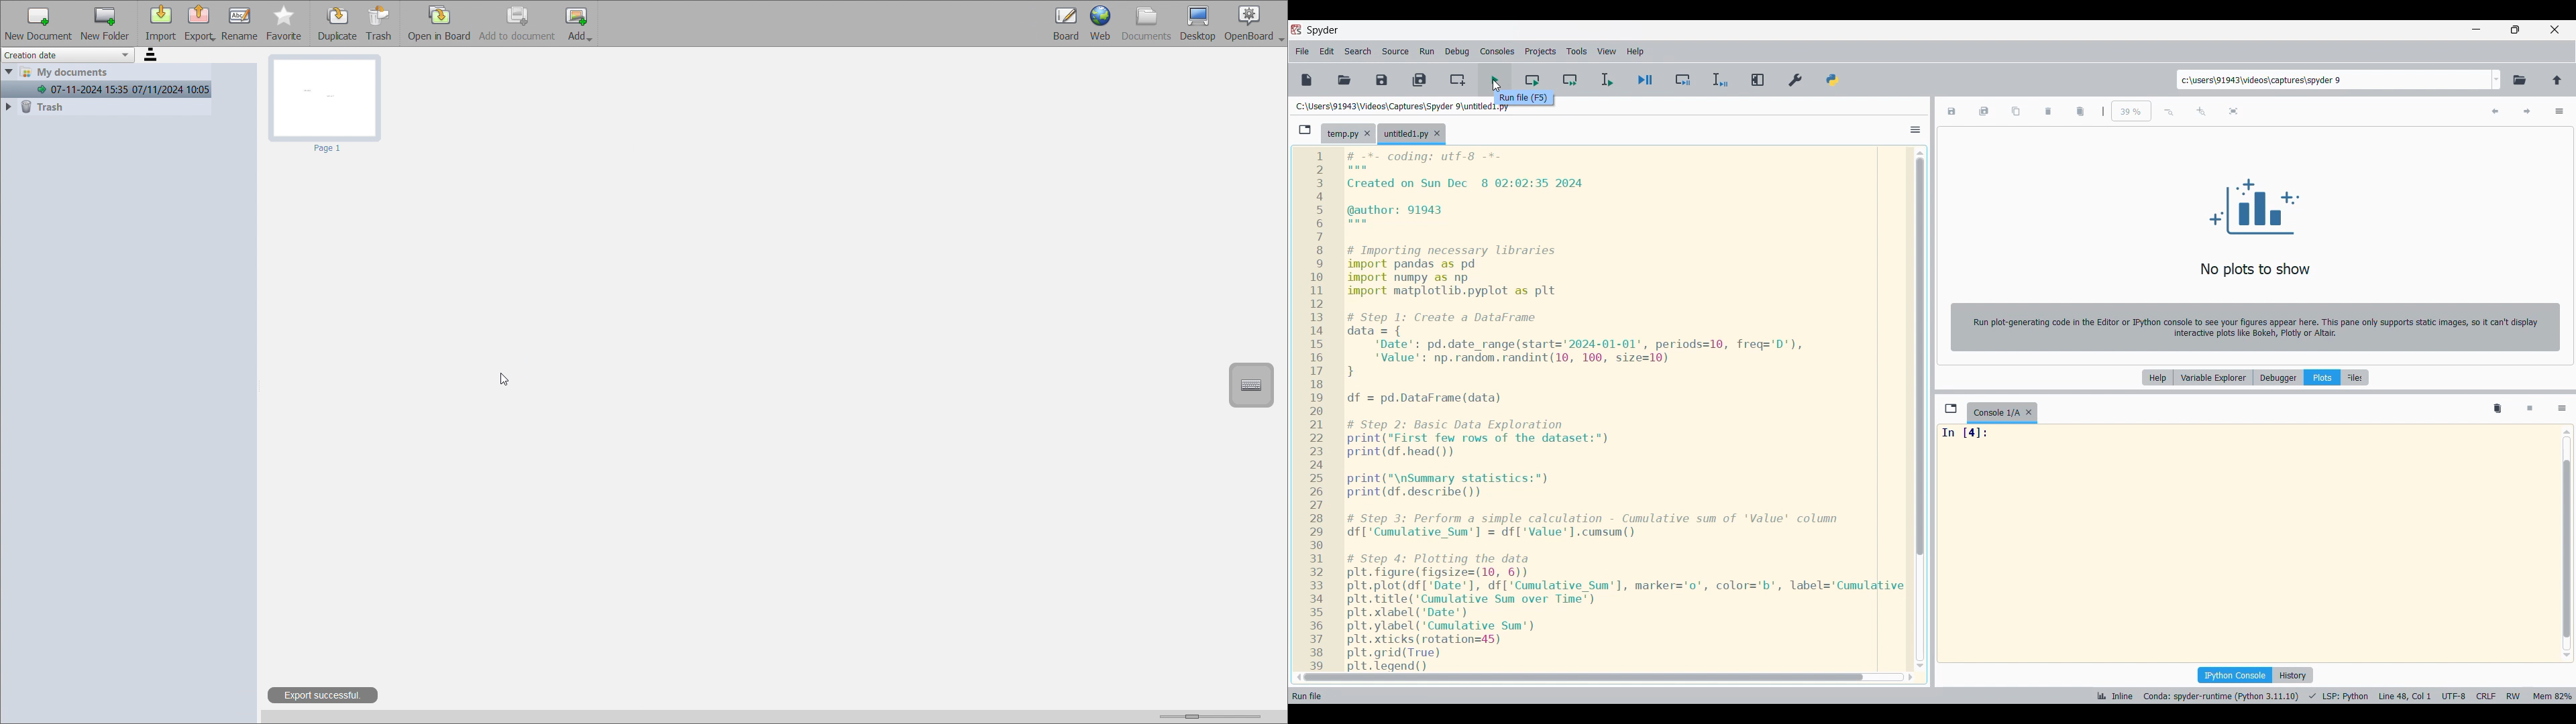 This screenshot has height=728, width=2576. I want to click on encoding, so click(2451, 695).